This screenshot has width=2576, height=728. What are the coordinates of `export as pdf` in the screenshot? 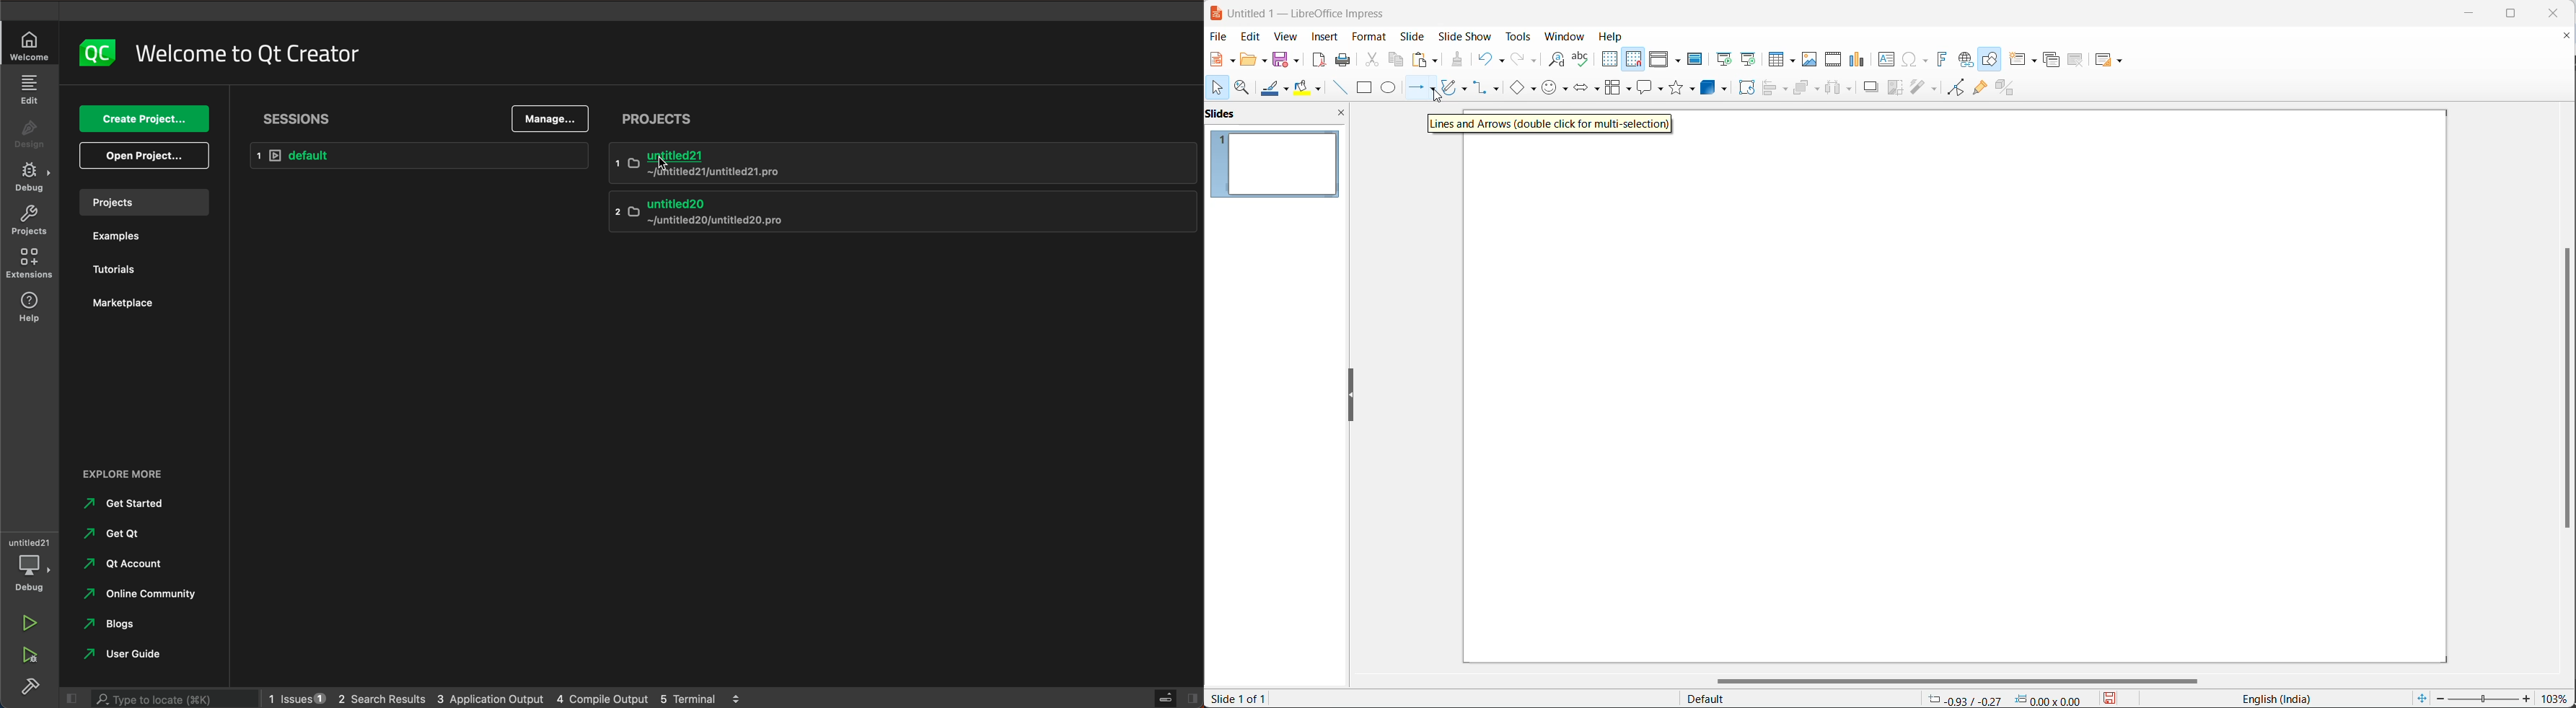 It's located at (1320, 61).